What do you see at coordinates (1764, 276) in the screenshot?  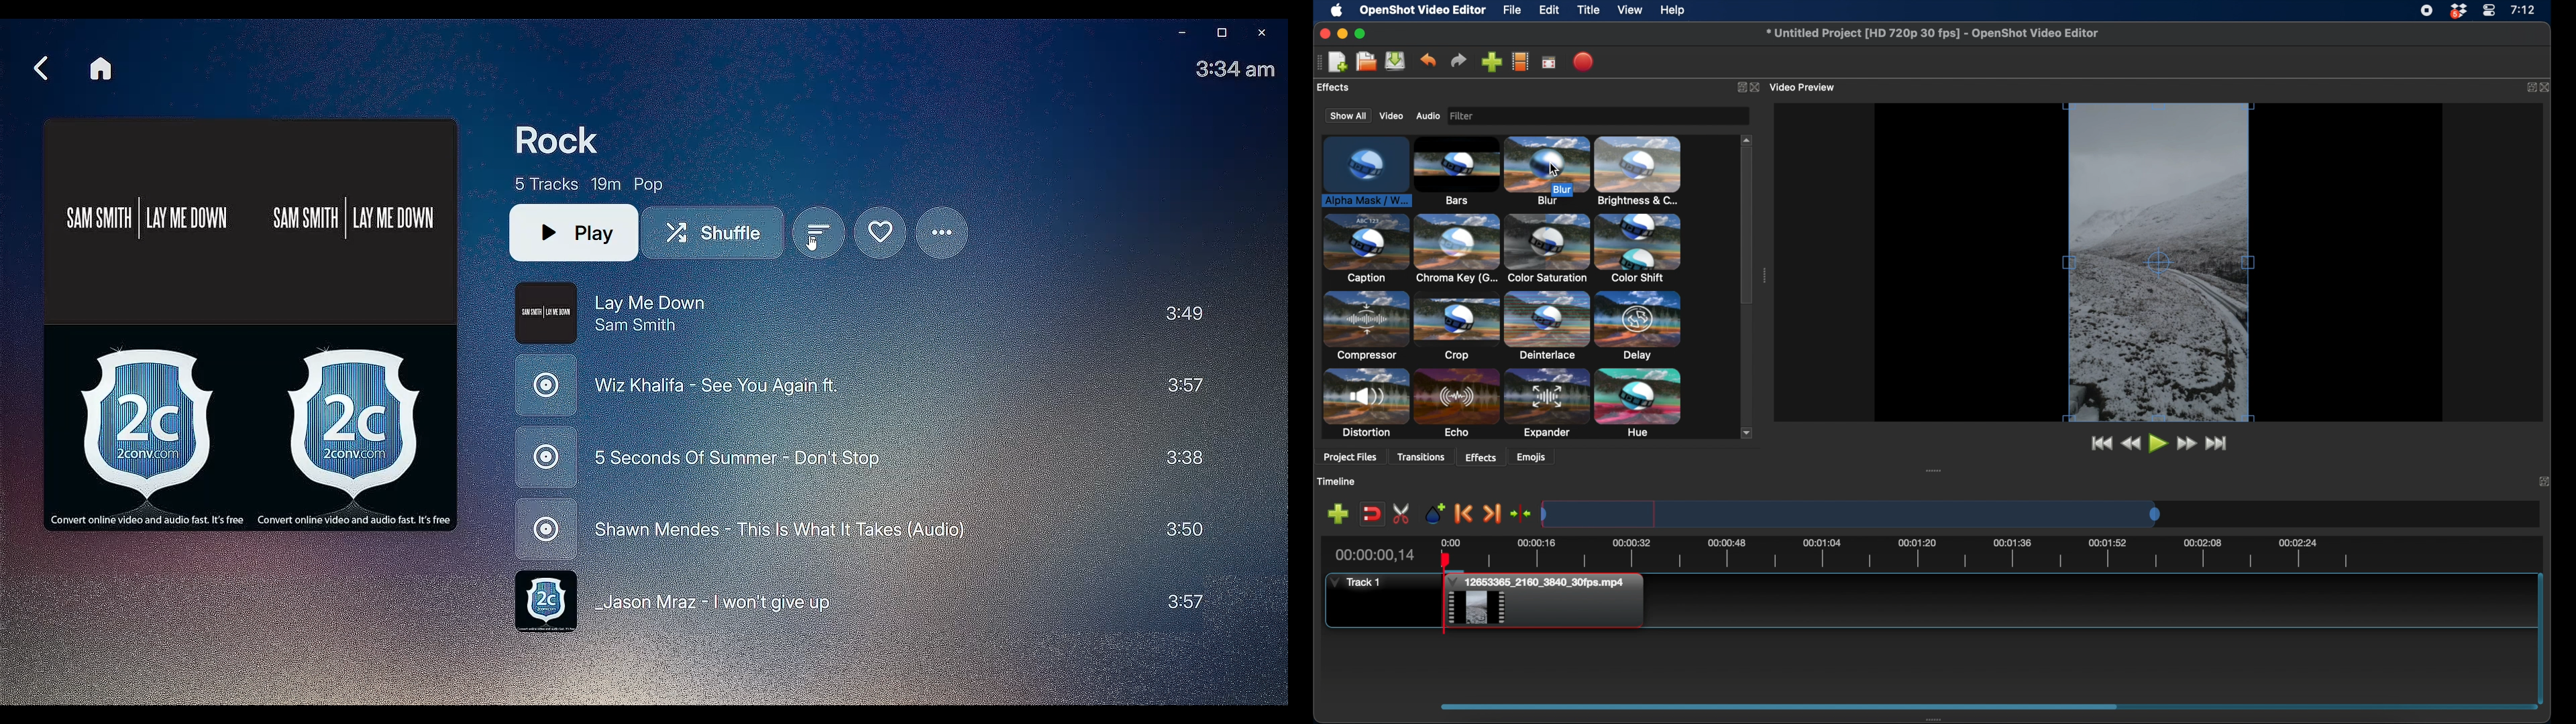 I see `drag handle` at bounding box center [1764, 276].